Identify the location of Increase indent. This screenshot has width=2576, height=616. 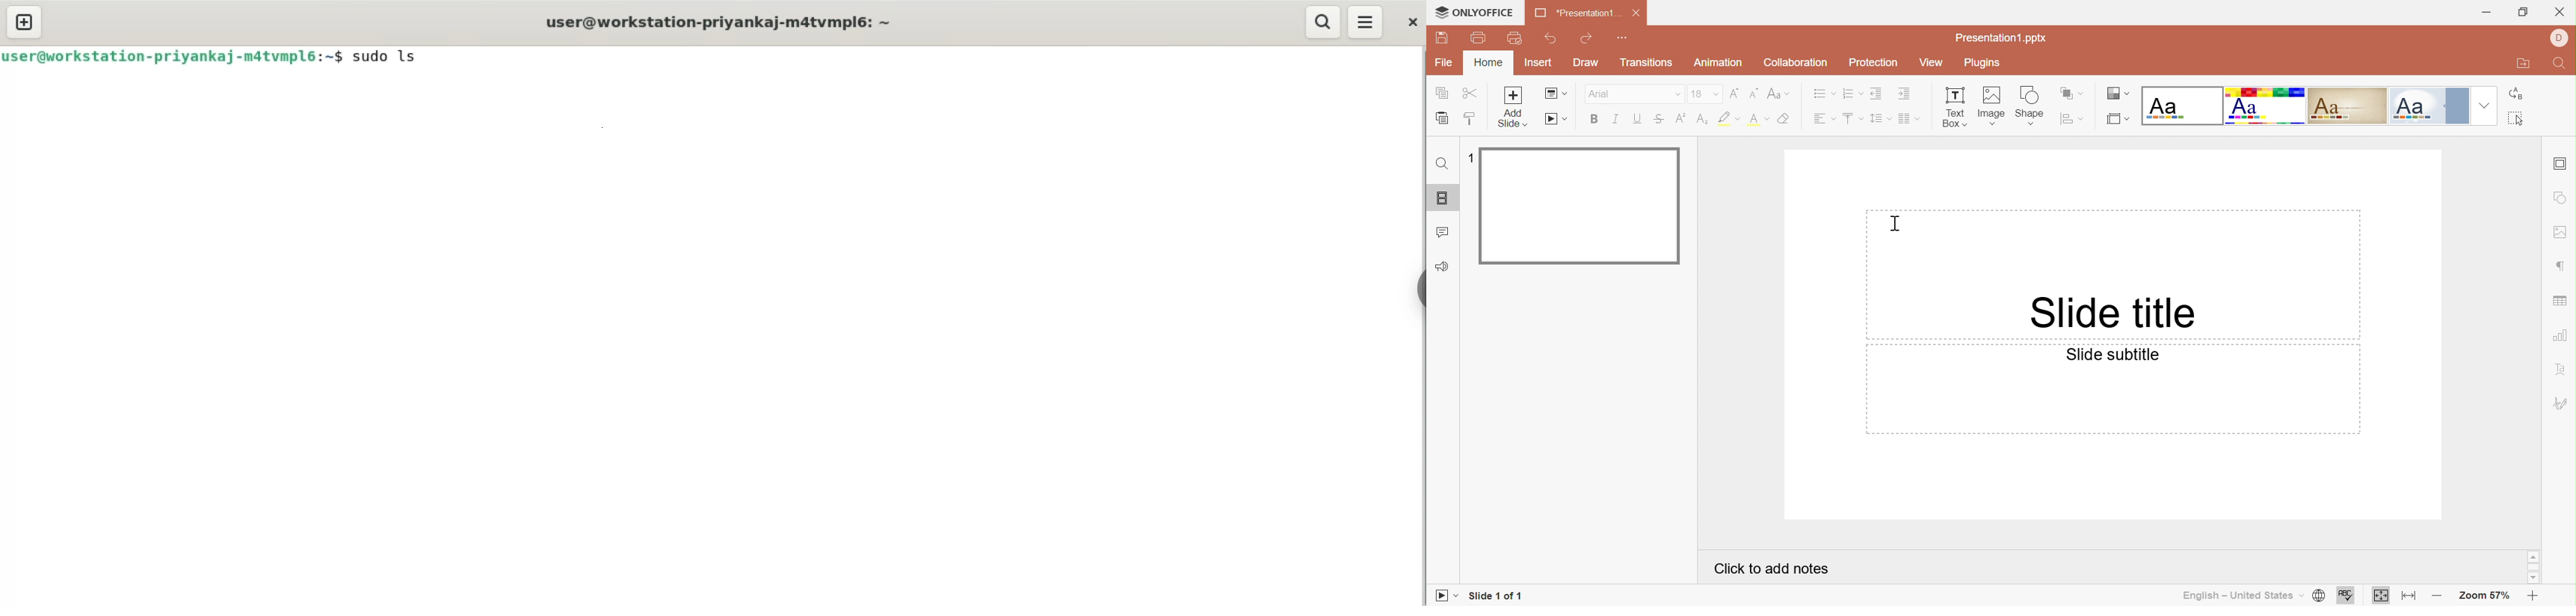
(1904, 94).